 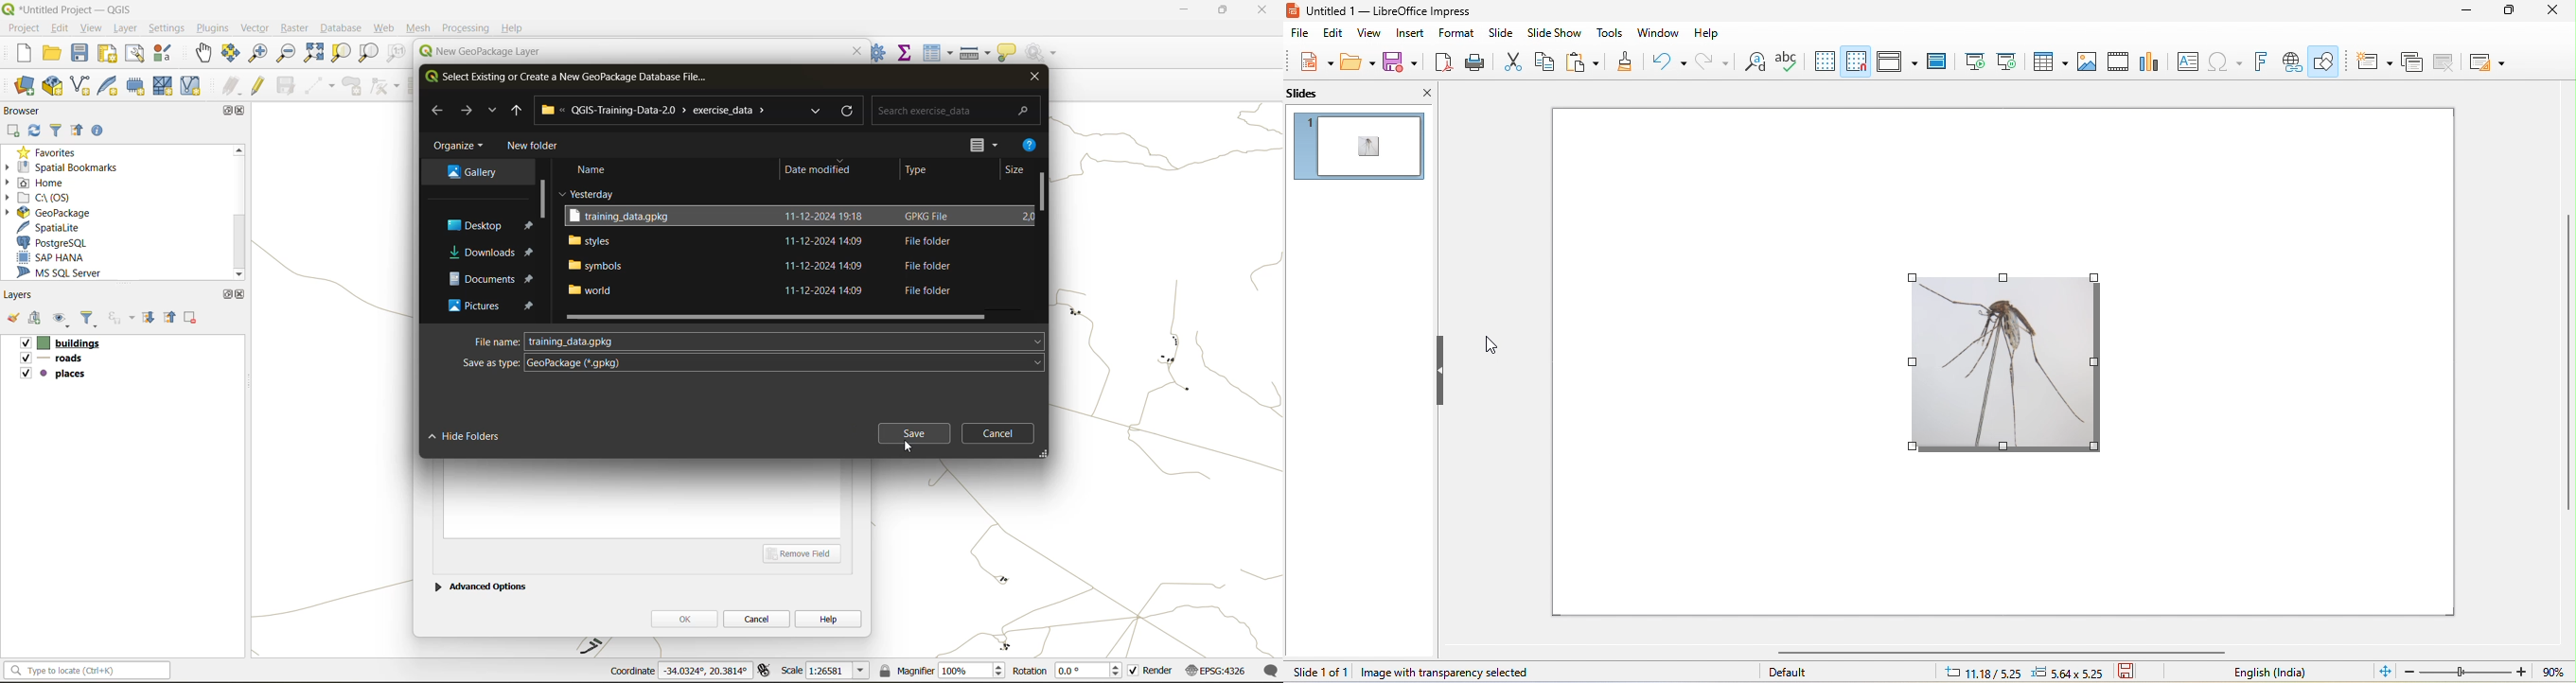 What do you see at coordinates (1755, 61) in the screenshot?
I see `find and replace` at bounding box center [1755, 61].